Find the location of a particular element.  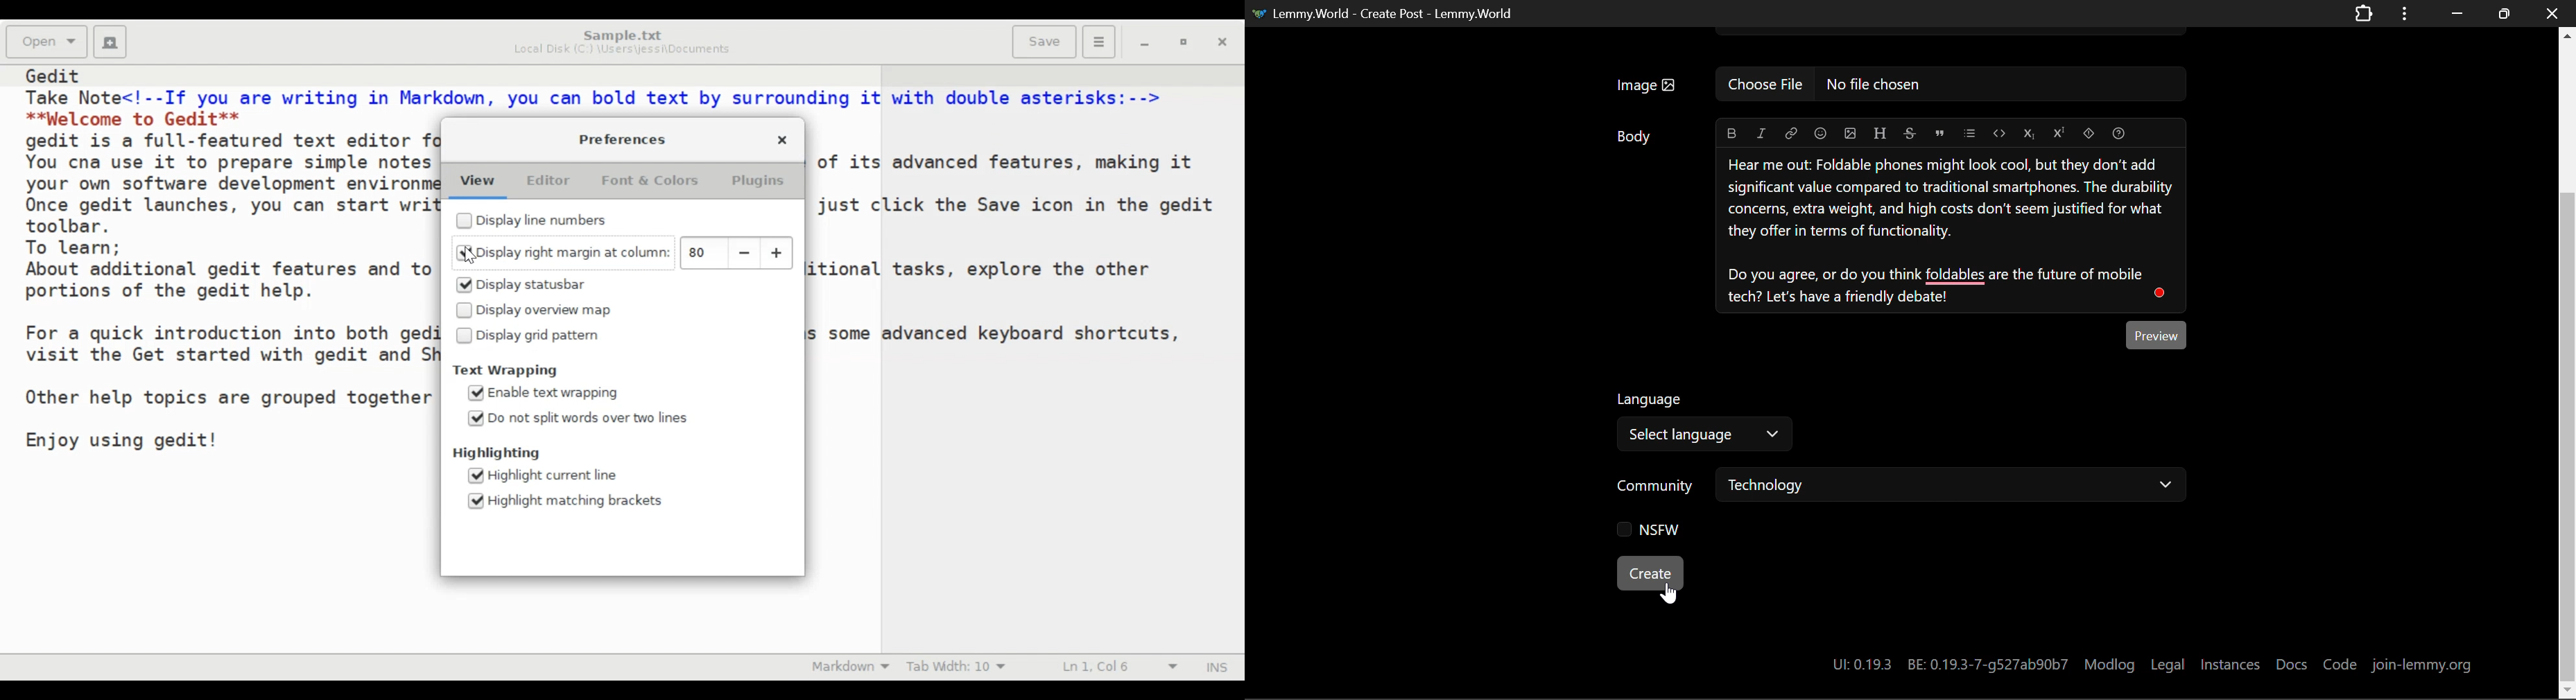

Close Window is located at coordinates (2552, 12).